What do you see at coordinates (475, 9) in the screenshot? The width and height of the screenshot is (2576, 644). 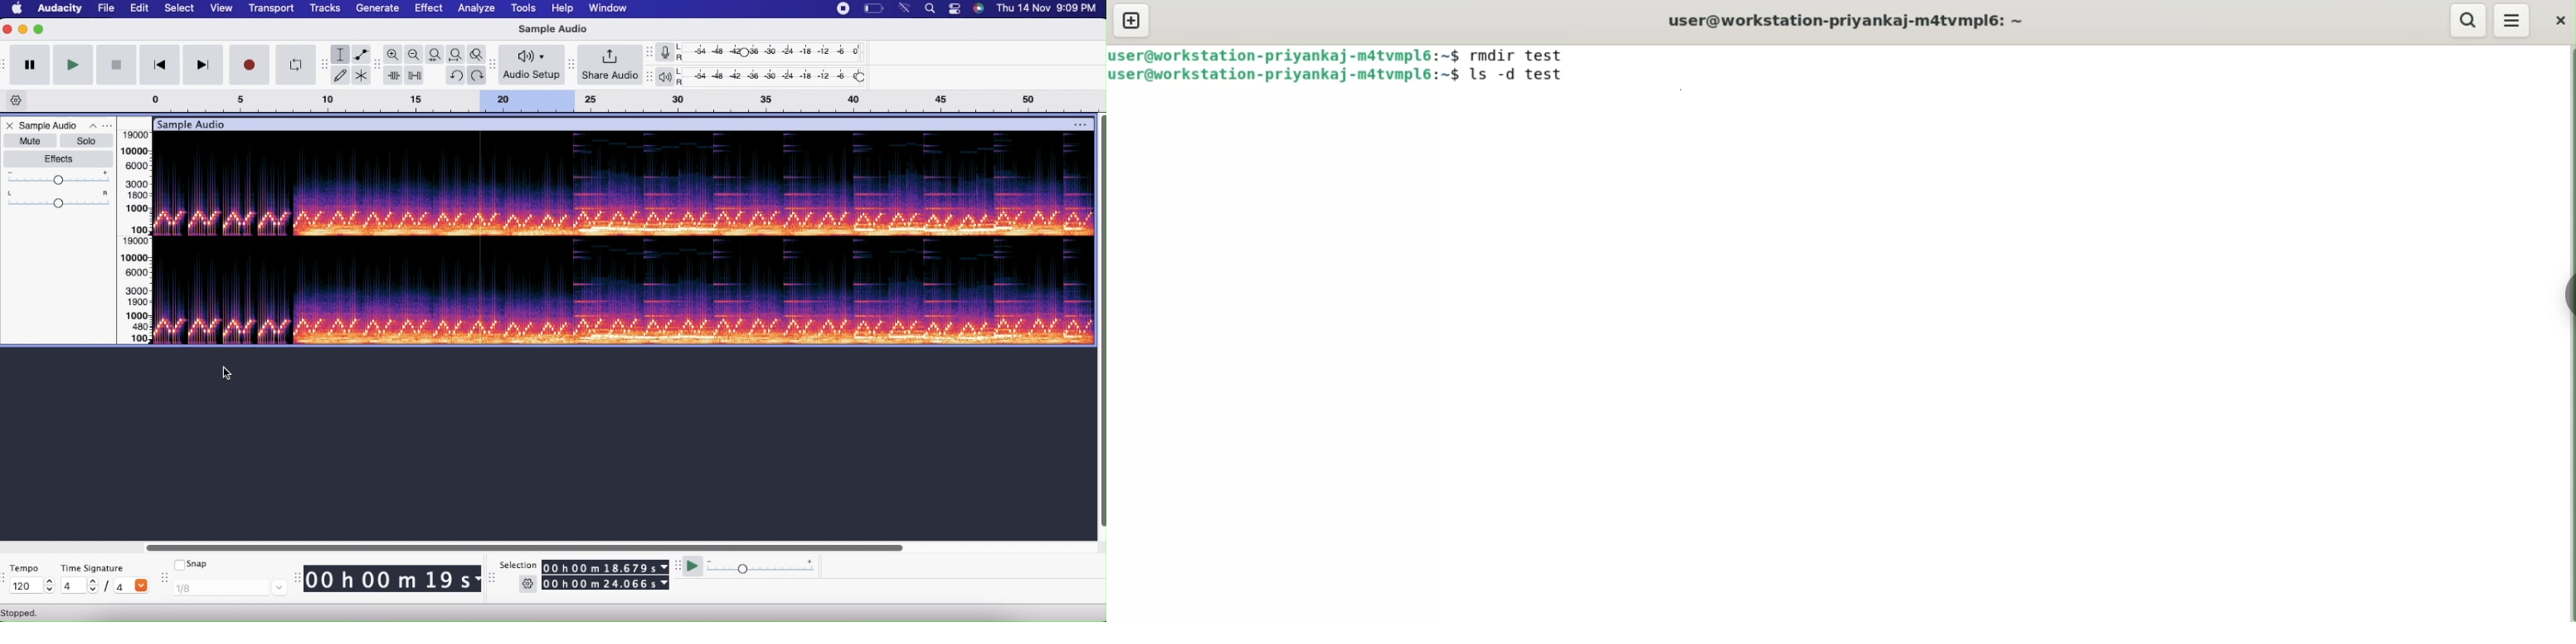 I see `Analyze` at bounding box center [475, 9].